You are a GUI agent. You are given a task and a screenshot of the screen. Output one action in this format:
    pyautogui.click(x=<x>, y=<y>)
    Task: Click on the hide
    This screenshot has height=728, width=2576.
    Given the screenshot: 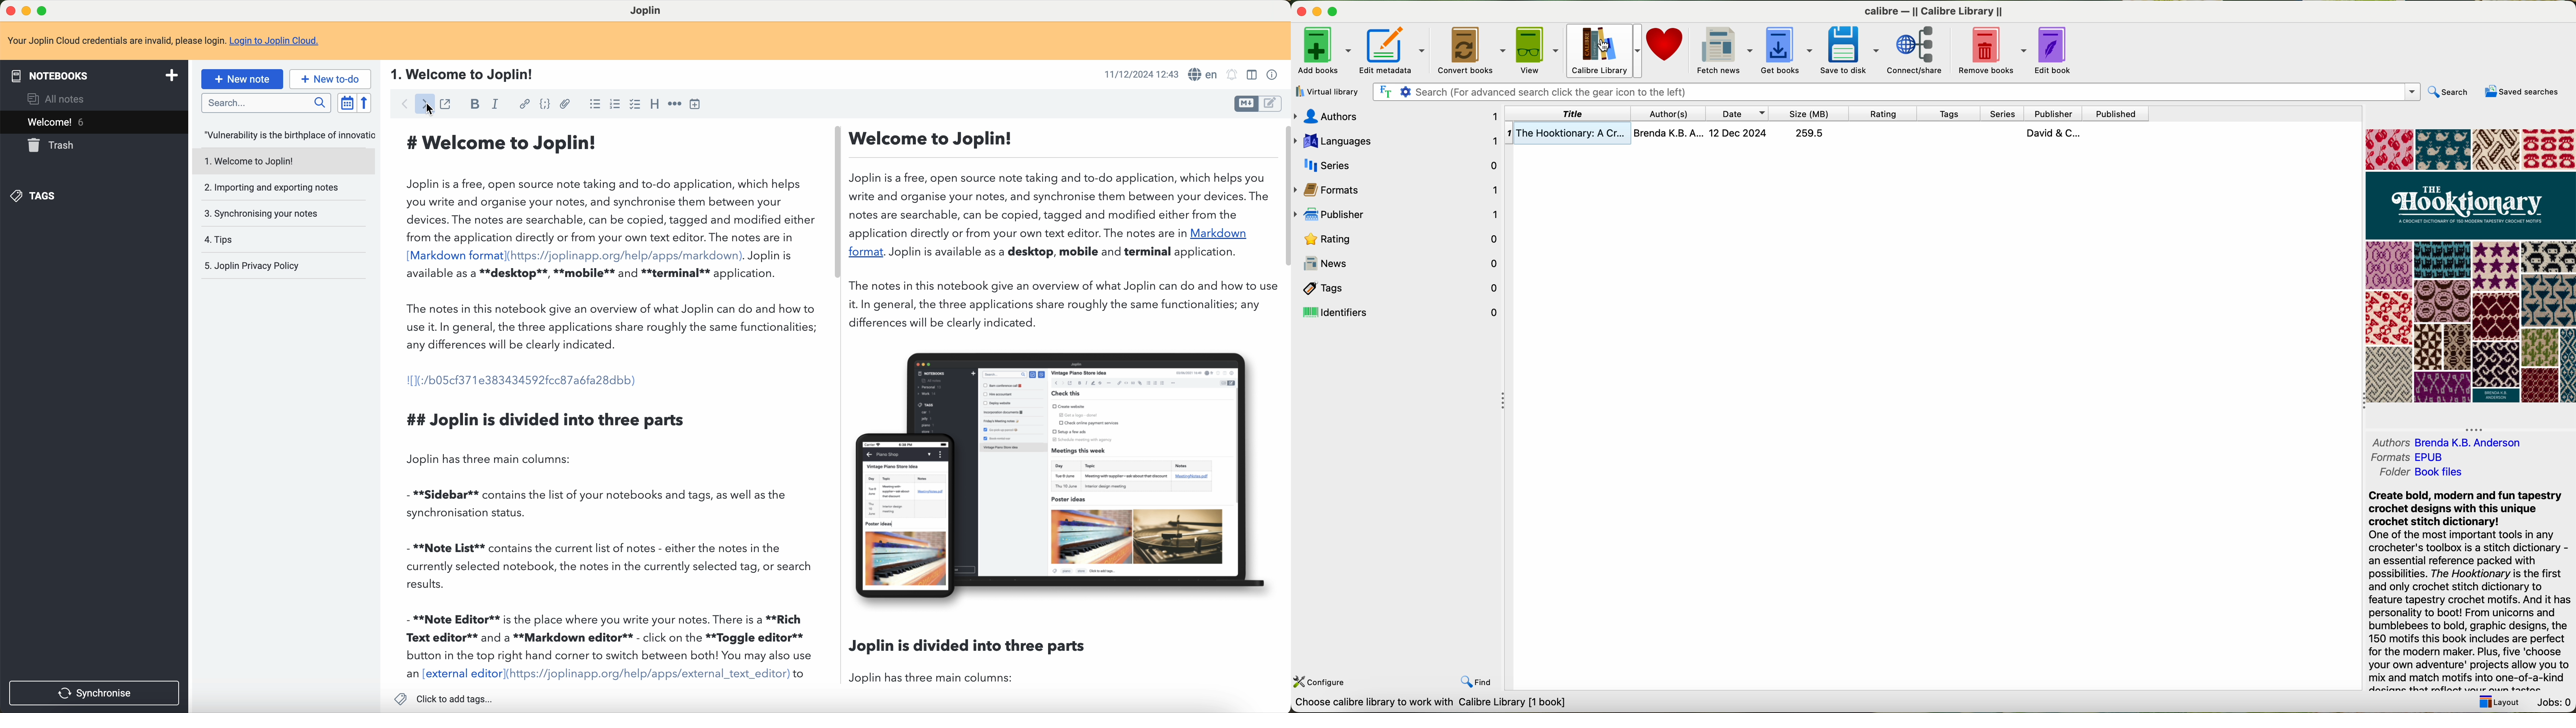 What is the action you would take?
    pyautogui.click(x=1503, y=399)
    